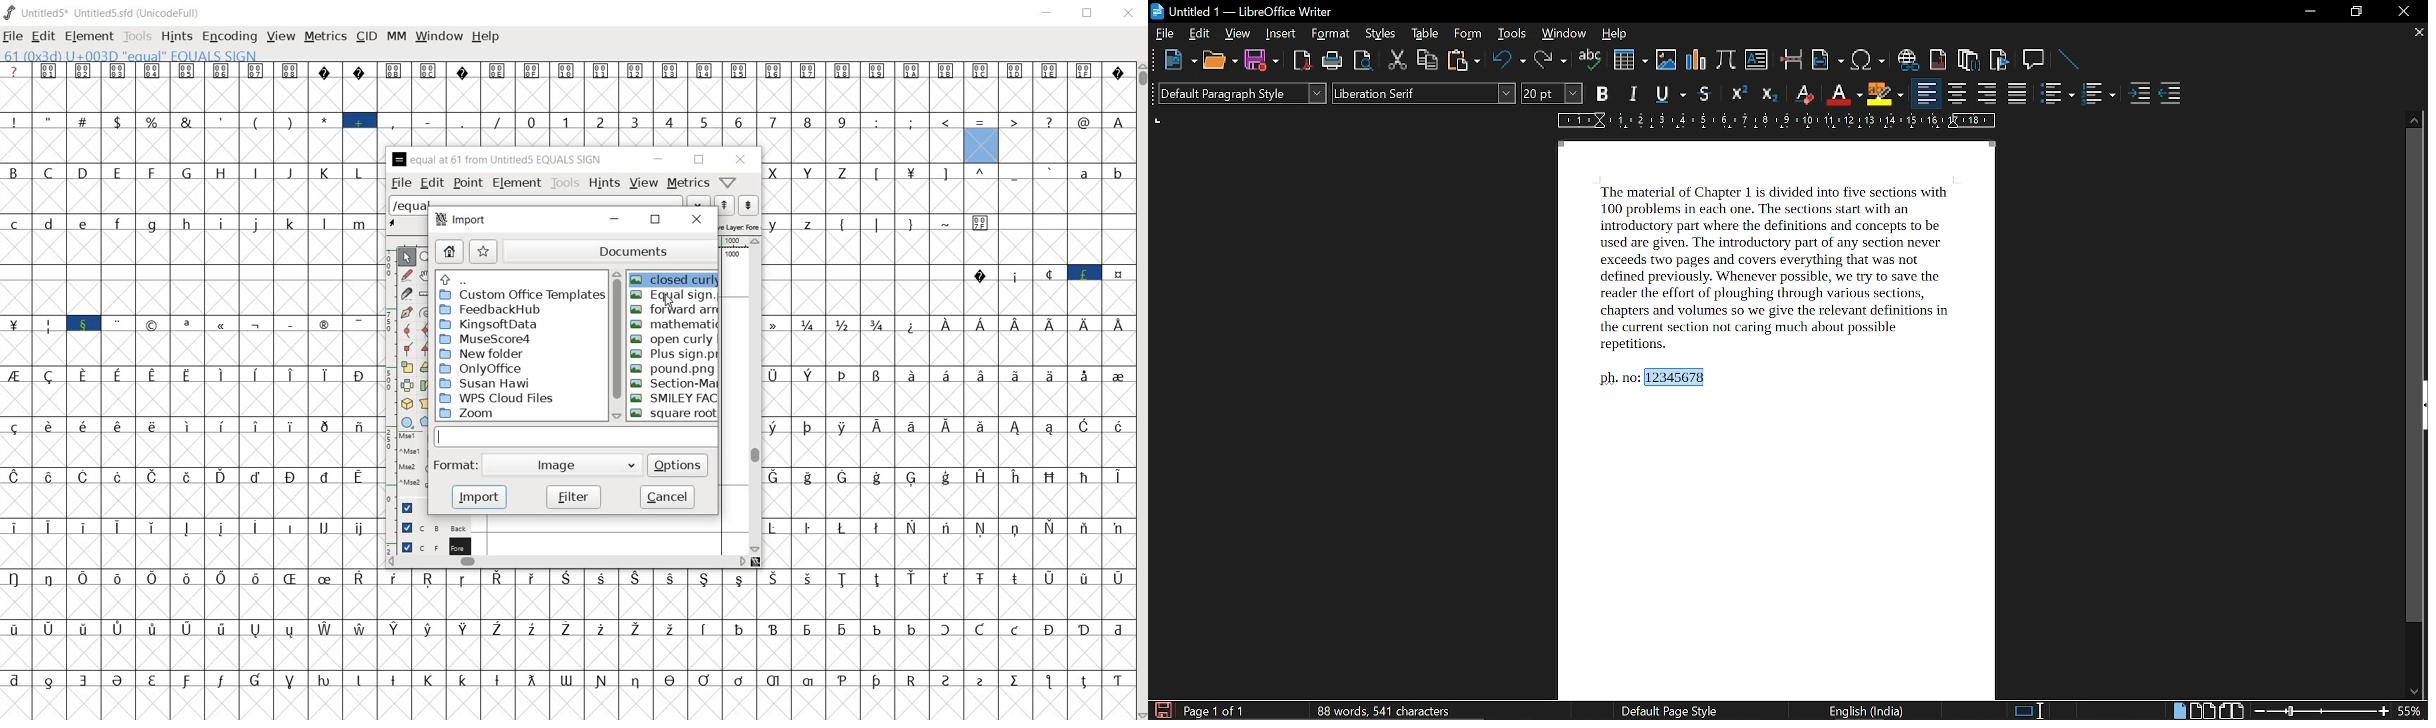 The width and height of the screenshot is (2436, 728). What do you see at coordinates (1563, 35) in the screenshot?
I see `window` at bounding box center [1563, 35].